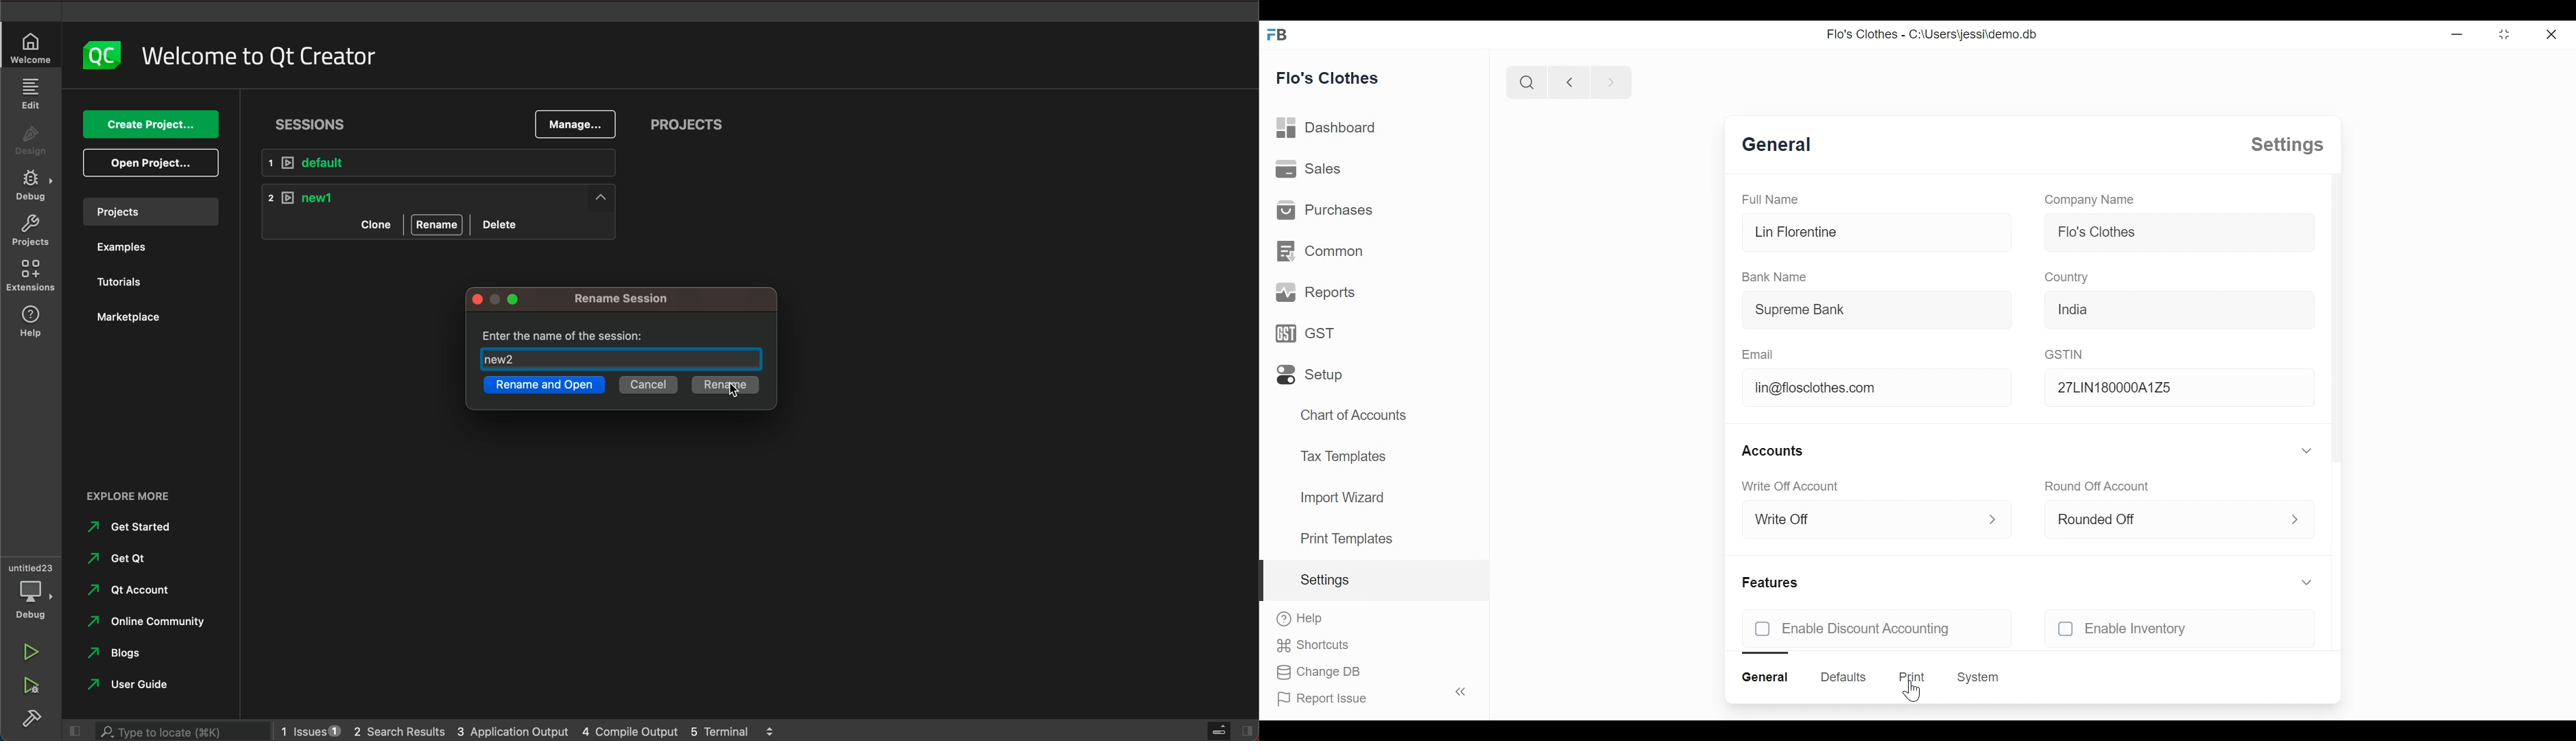 The width and height of the screenshot is (2576, 756). Describe the element at coordinates (1327, 128) in the screenshot. I see `dashboard` at that location.